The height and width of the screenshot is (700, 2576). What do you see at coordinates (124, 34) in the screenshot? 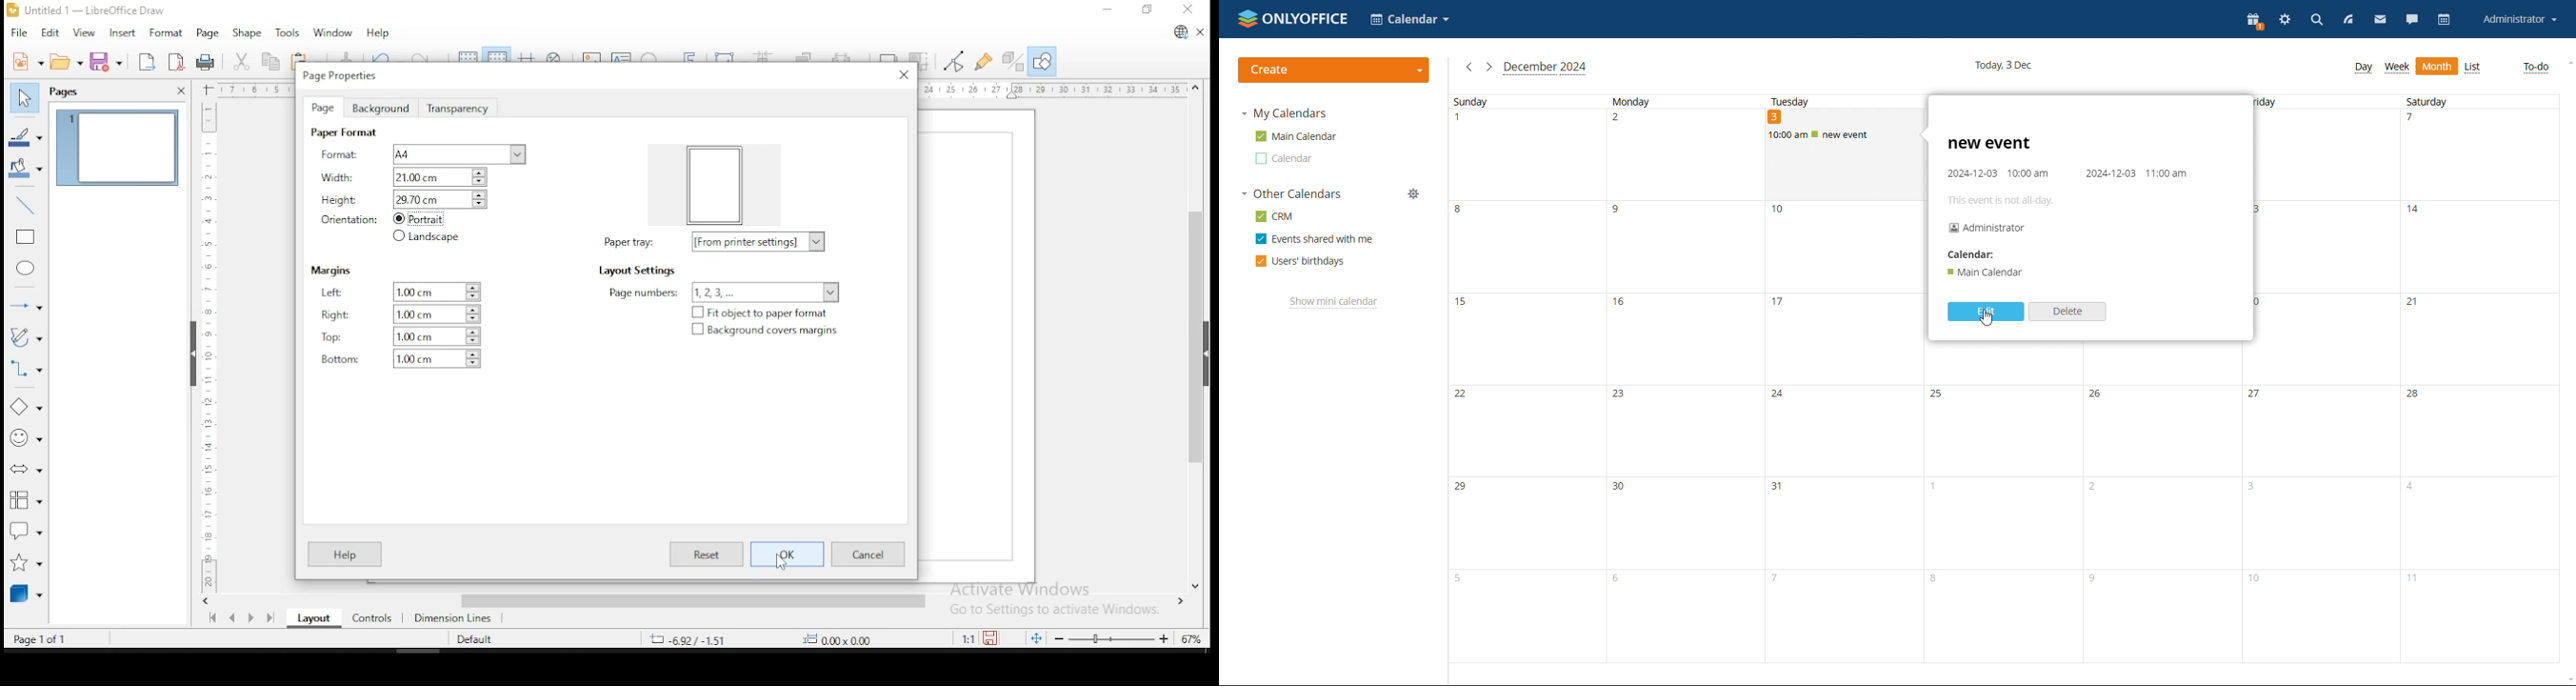
I see `insert` at bounding box center [124, 34].